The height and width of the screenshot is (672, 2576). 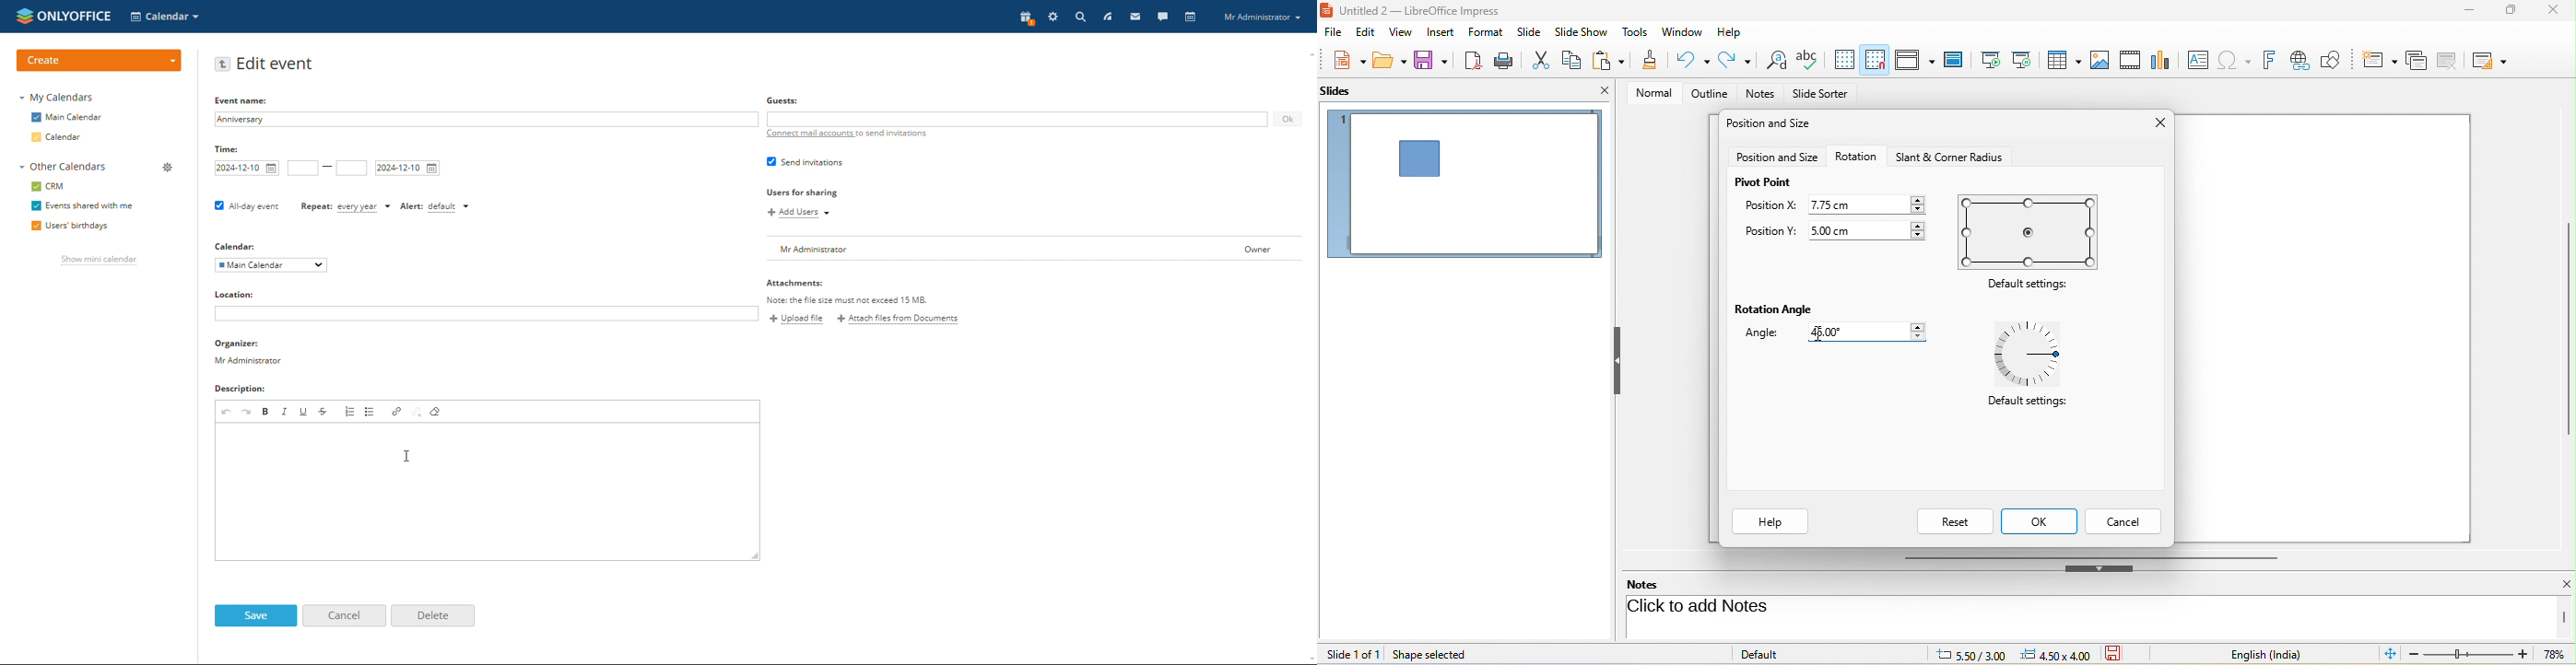 What do you see at coordinates (2065, 62) in the screenshot?
I see `table` at bounding box center [2065, 62].